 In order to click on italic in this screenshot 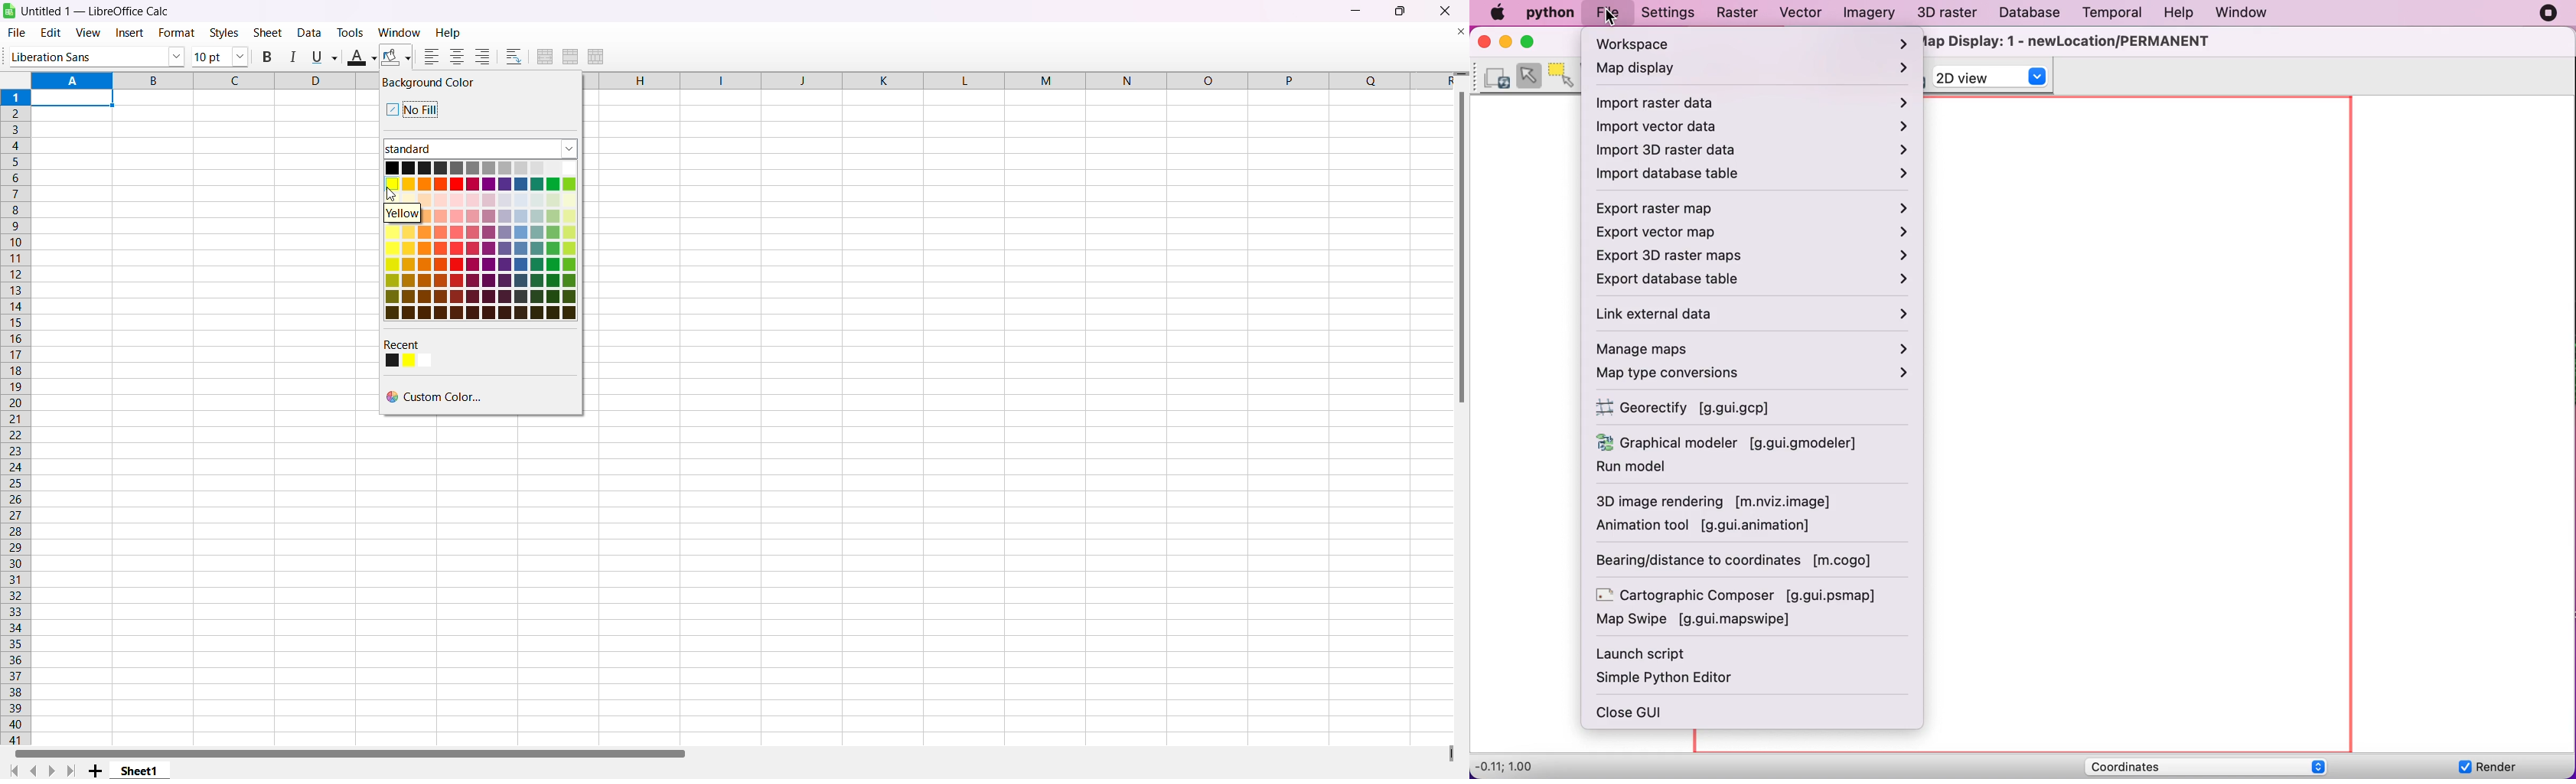, I will do `click(290, 57)`.